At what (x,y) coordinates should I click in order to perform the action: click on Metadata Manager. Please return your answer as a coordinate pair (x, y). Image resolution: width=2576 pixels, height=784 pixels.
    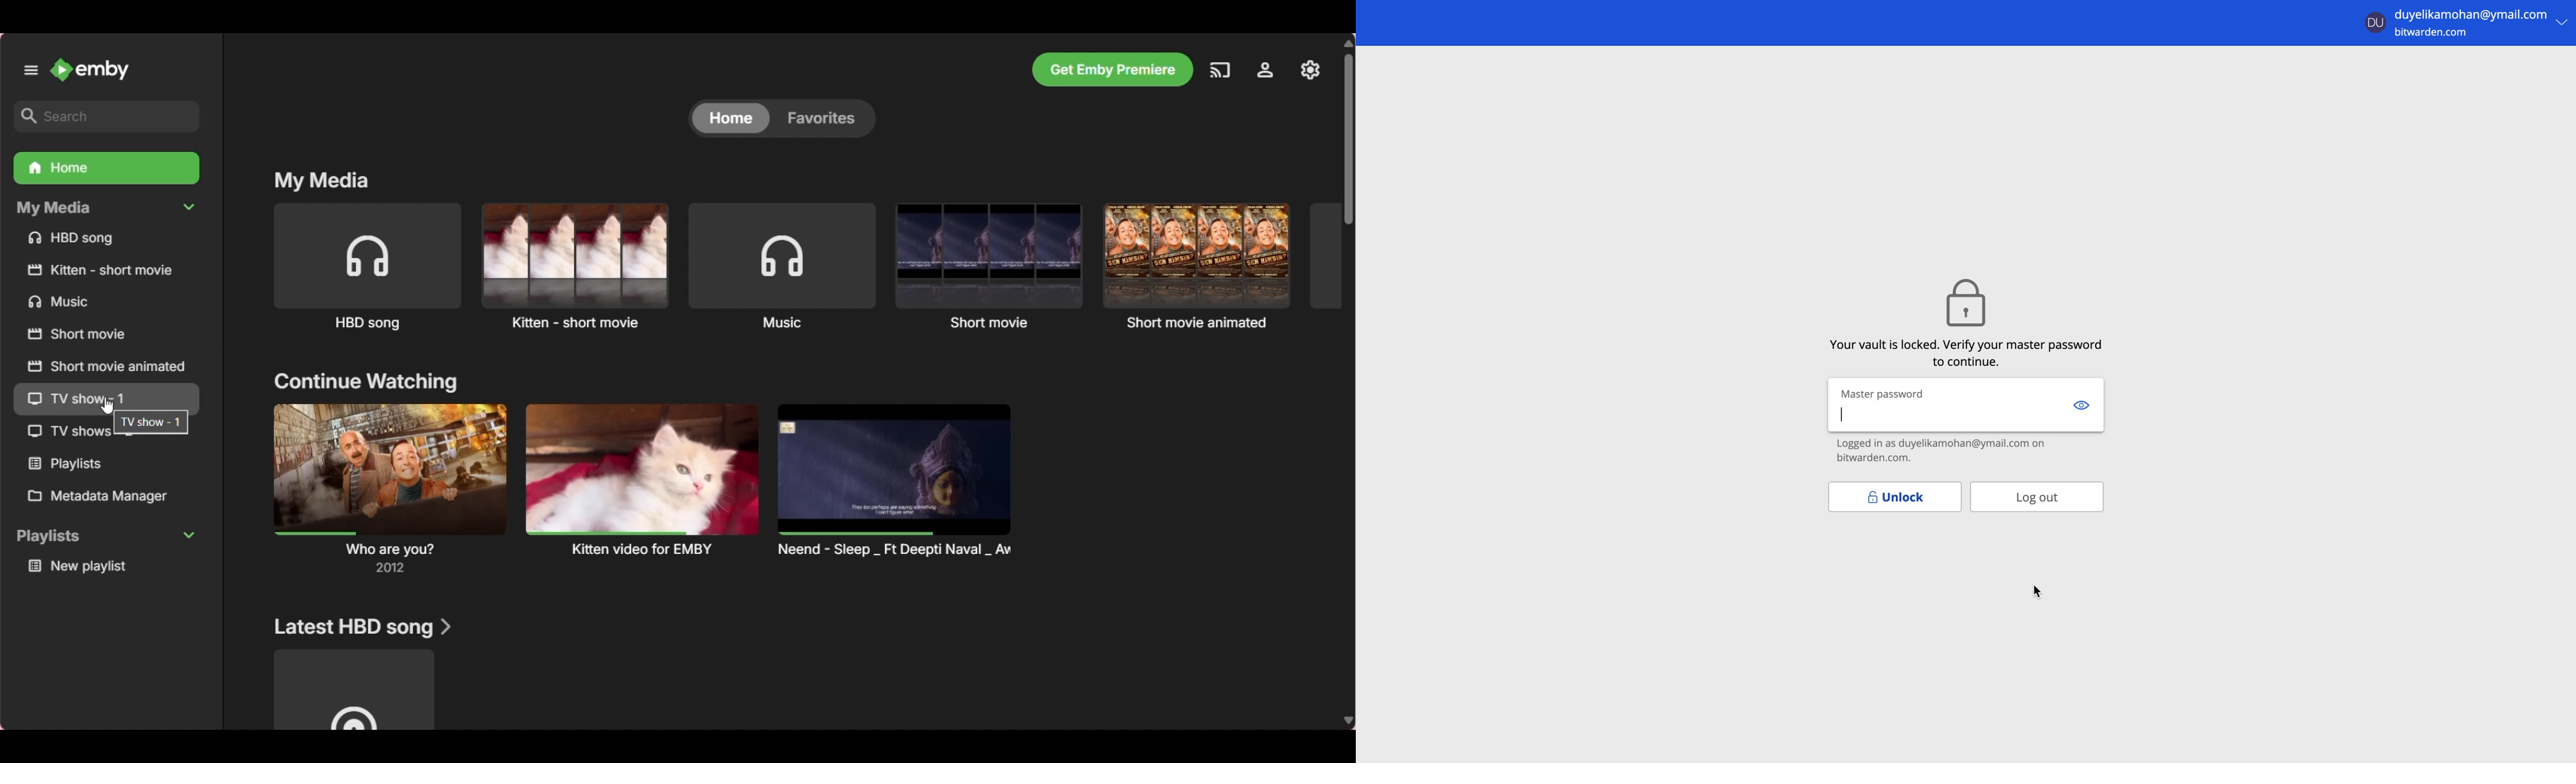
    Looking at the image, I should click on (106, 496).